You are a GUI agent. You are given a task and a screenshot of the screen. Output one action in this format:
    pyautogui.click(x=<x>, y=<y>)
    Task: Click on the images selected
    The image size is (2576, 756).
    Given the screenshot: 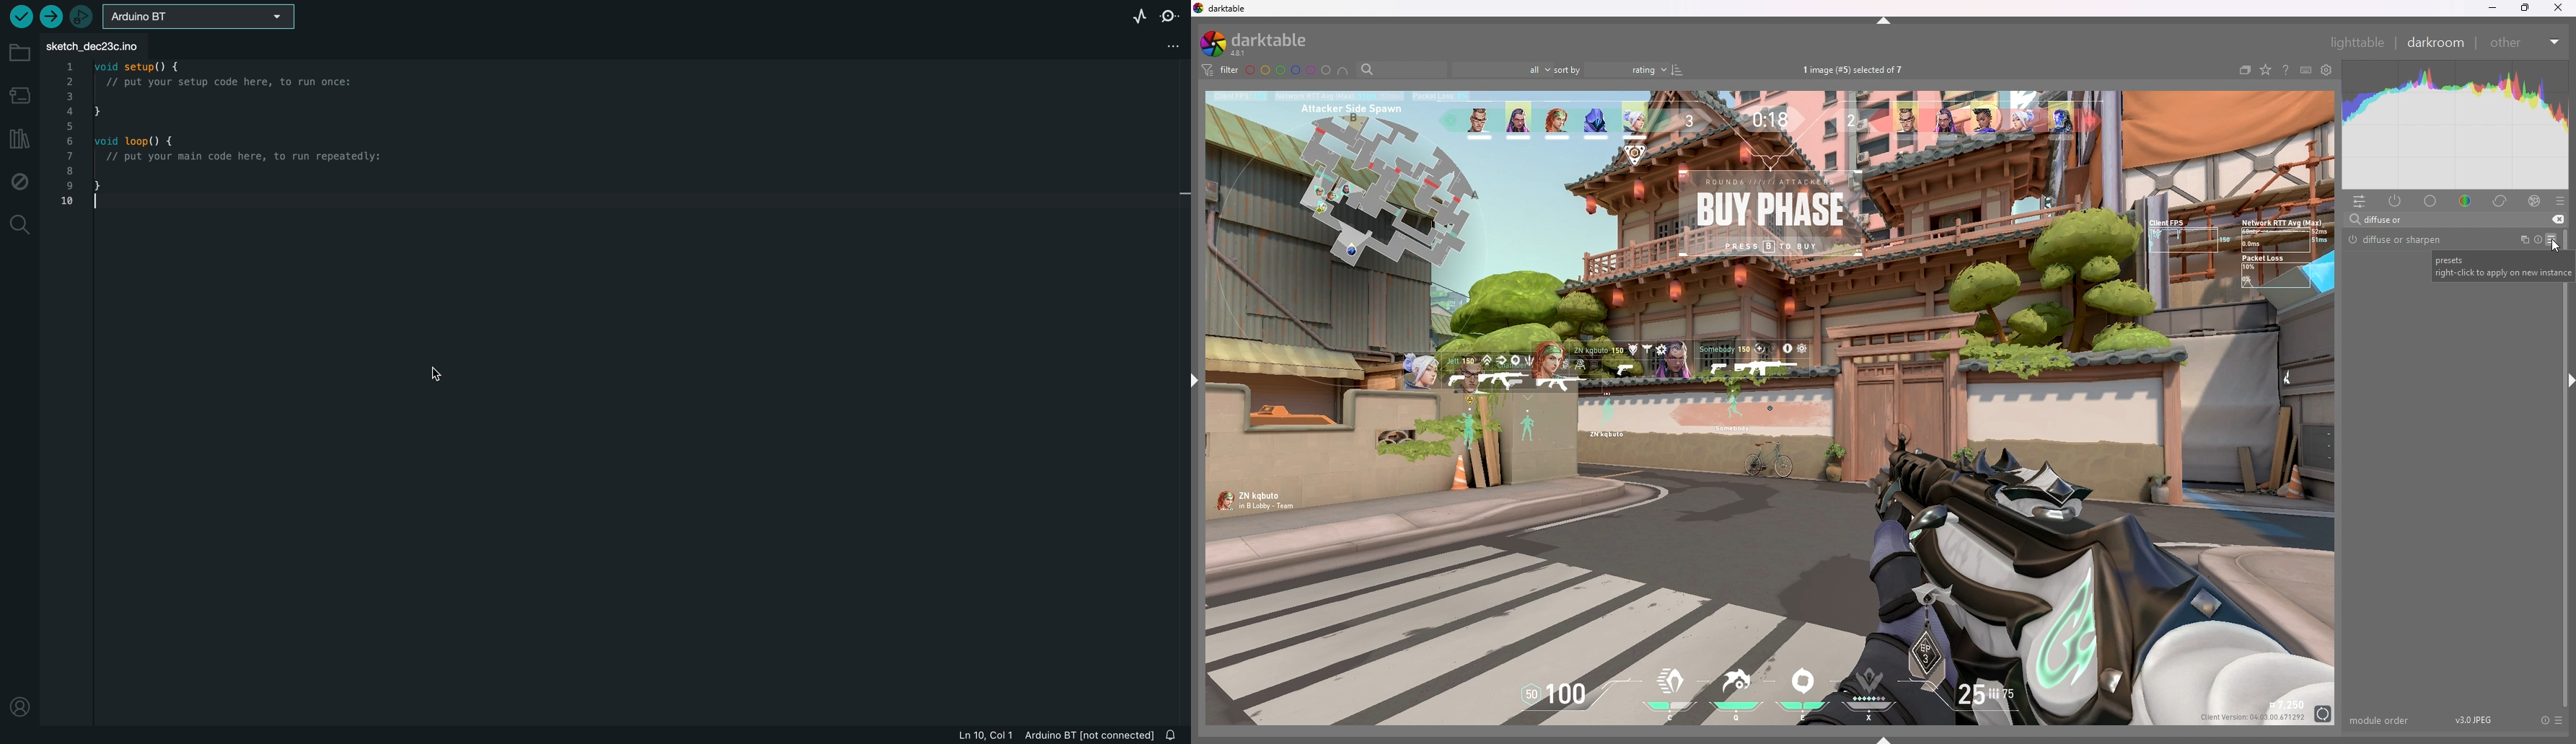 What is the action you would take?
    pyautogui.click(x=1856, y=69)
    